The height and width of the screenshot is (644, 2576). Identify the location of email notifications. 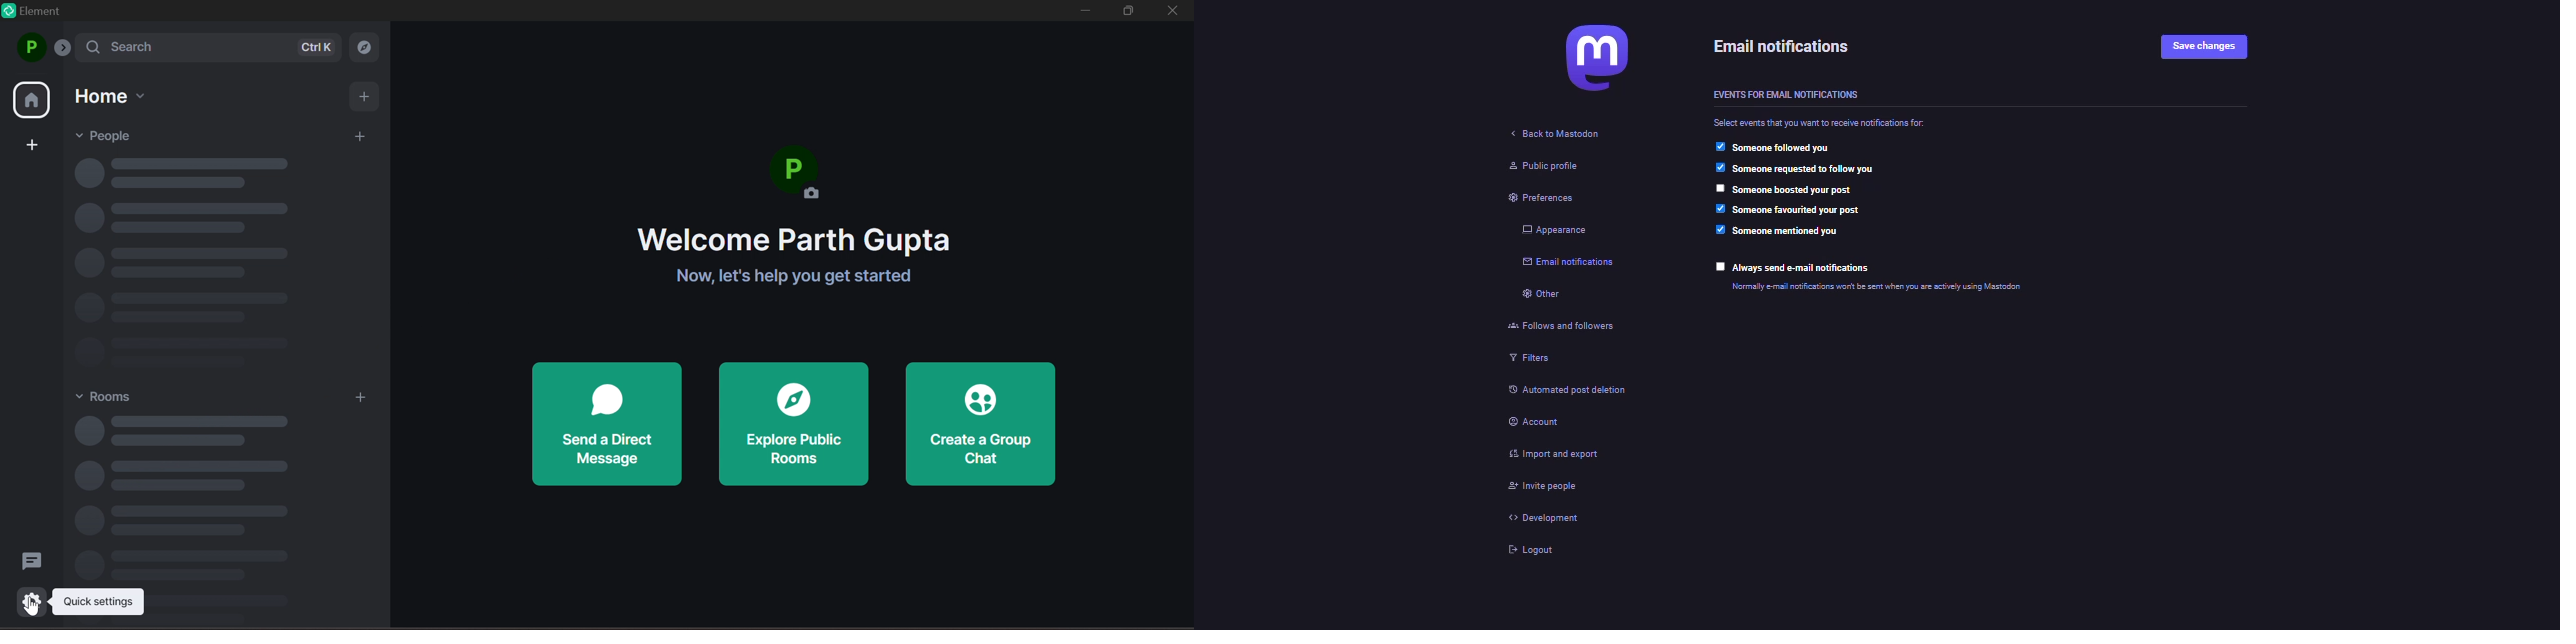
(1558, 264).